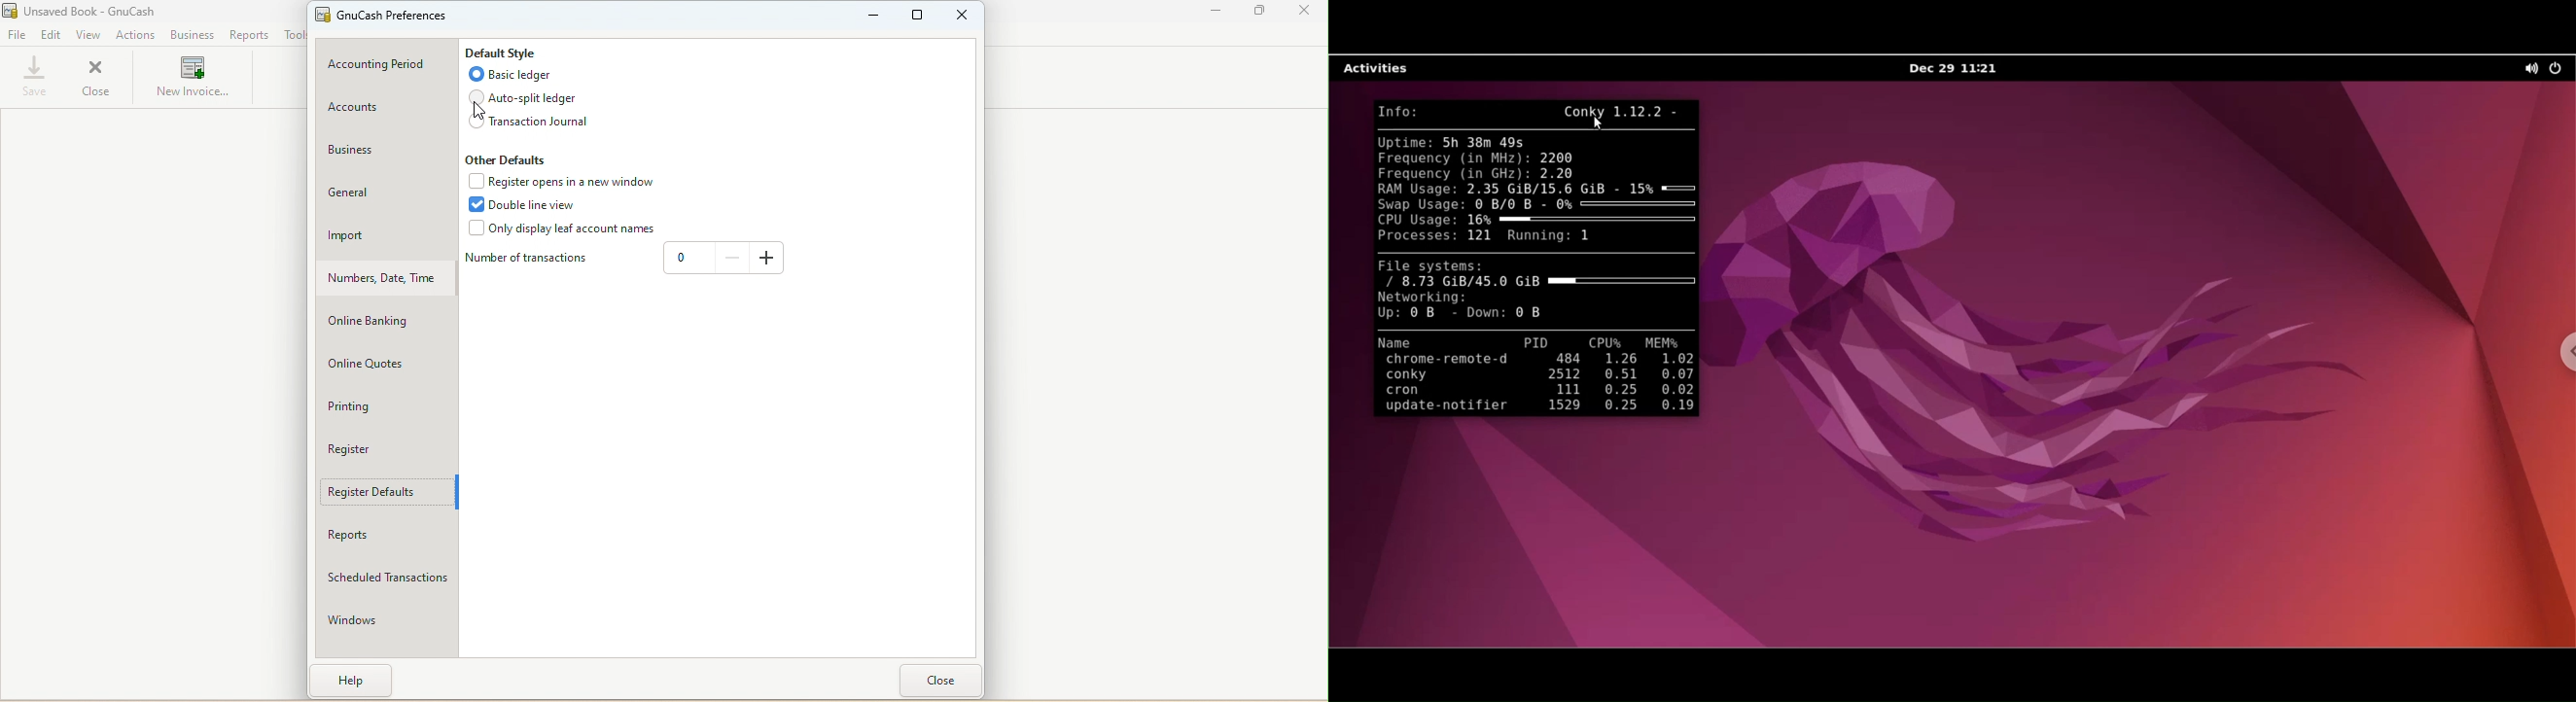  Describe the element at coordinates (536, 203) in the screenshot. I see `Double line view` at that location.